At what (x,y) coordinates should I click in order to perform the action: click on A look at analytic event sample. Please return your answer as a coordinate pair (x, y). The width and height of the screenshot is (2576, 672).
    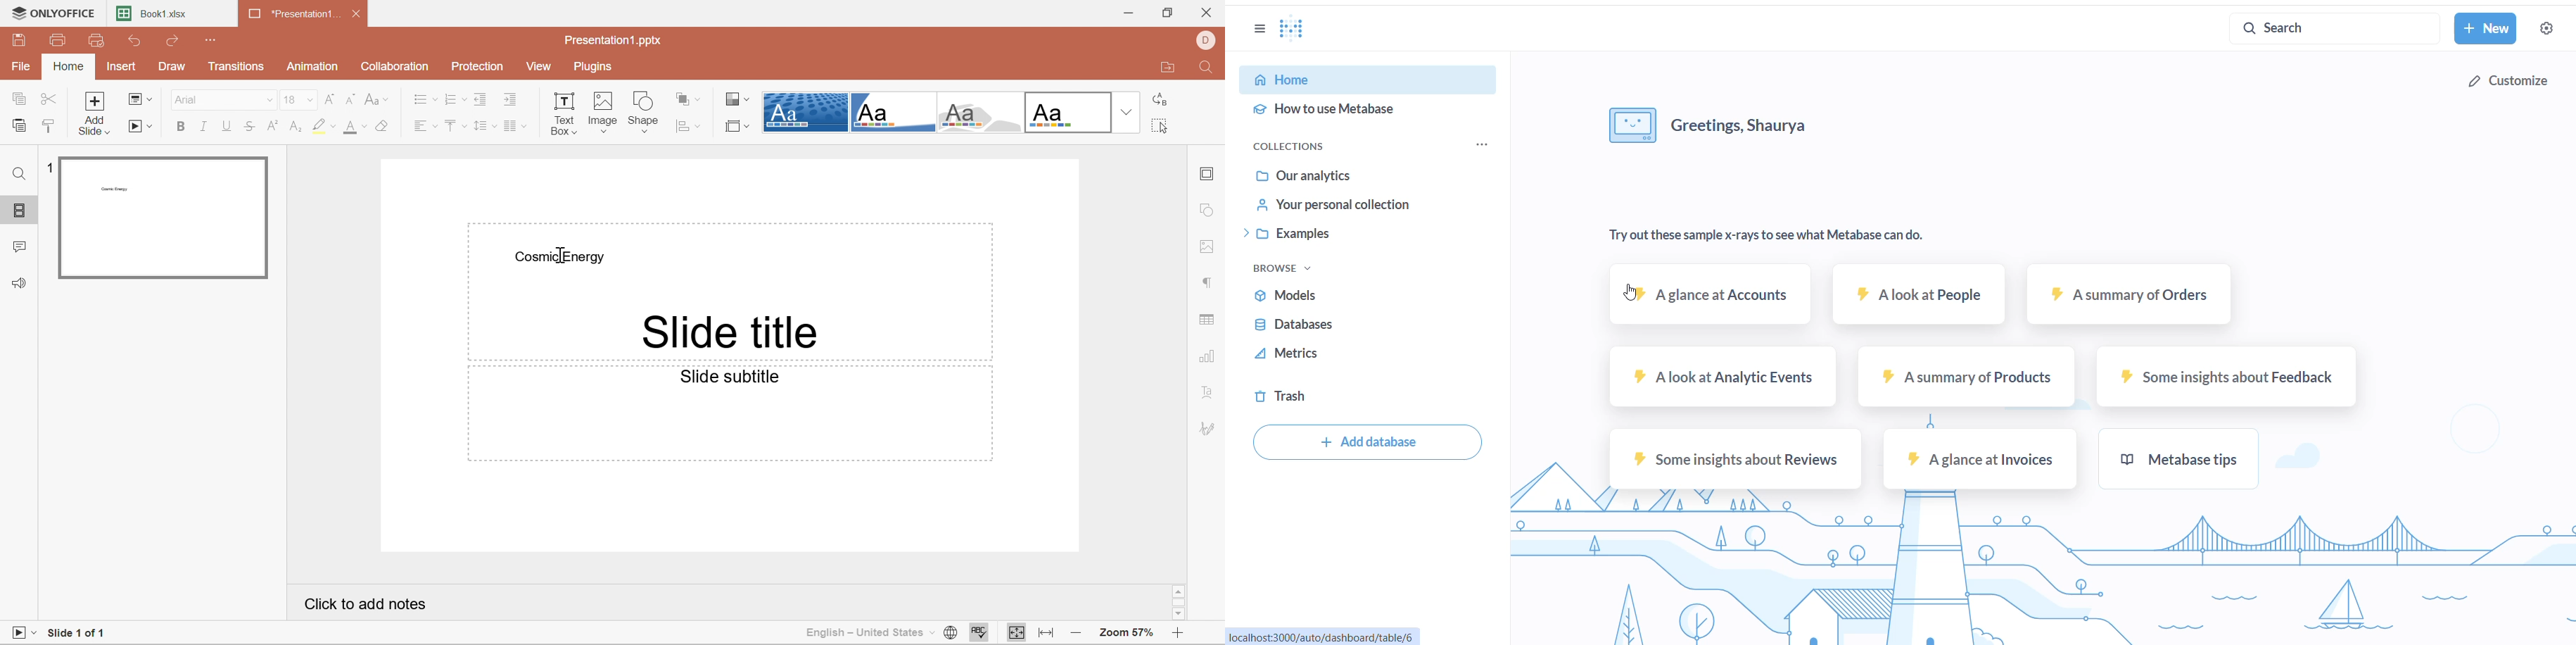
    Looking at the image, I should click on (1722, 380).